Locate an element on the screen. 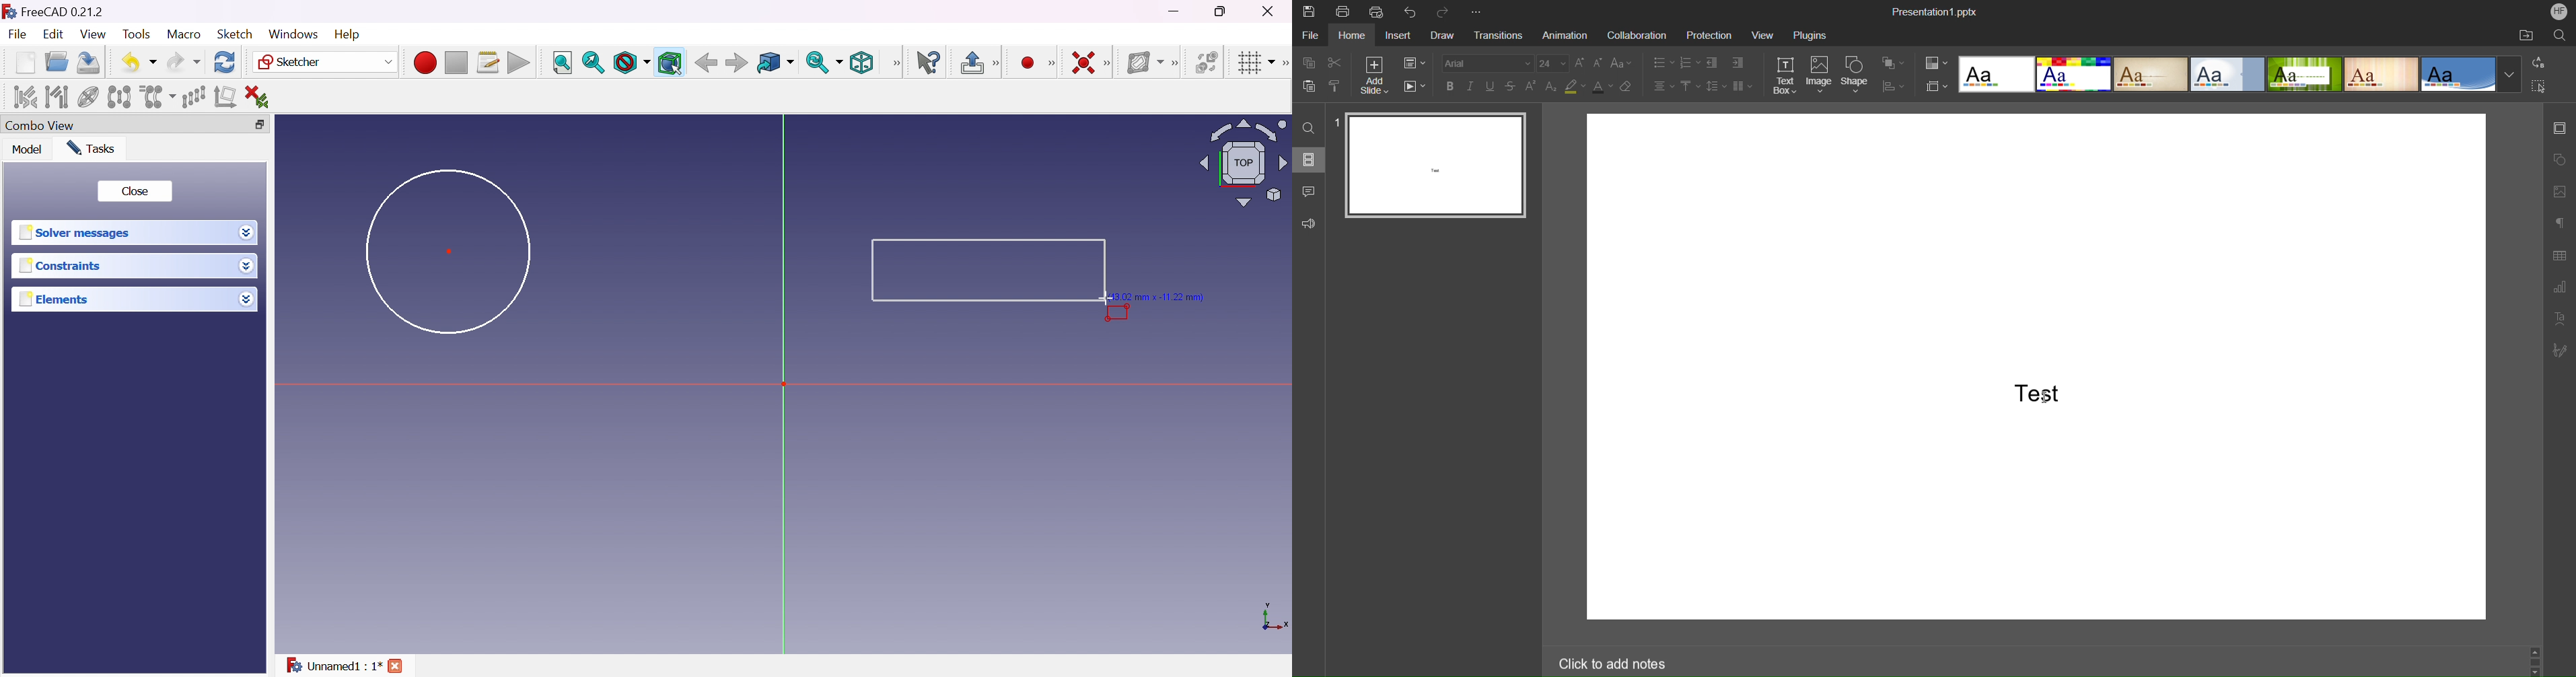 The height and width of the screenshot is (700, 2576). Dot is located at coordinates (450, 250).